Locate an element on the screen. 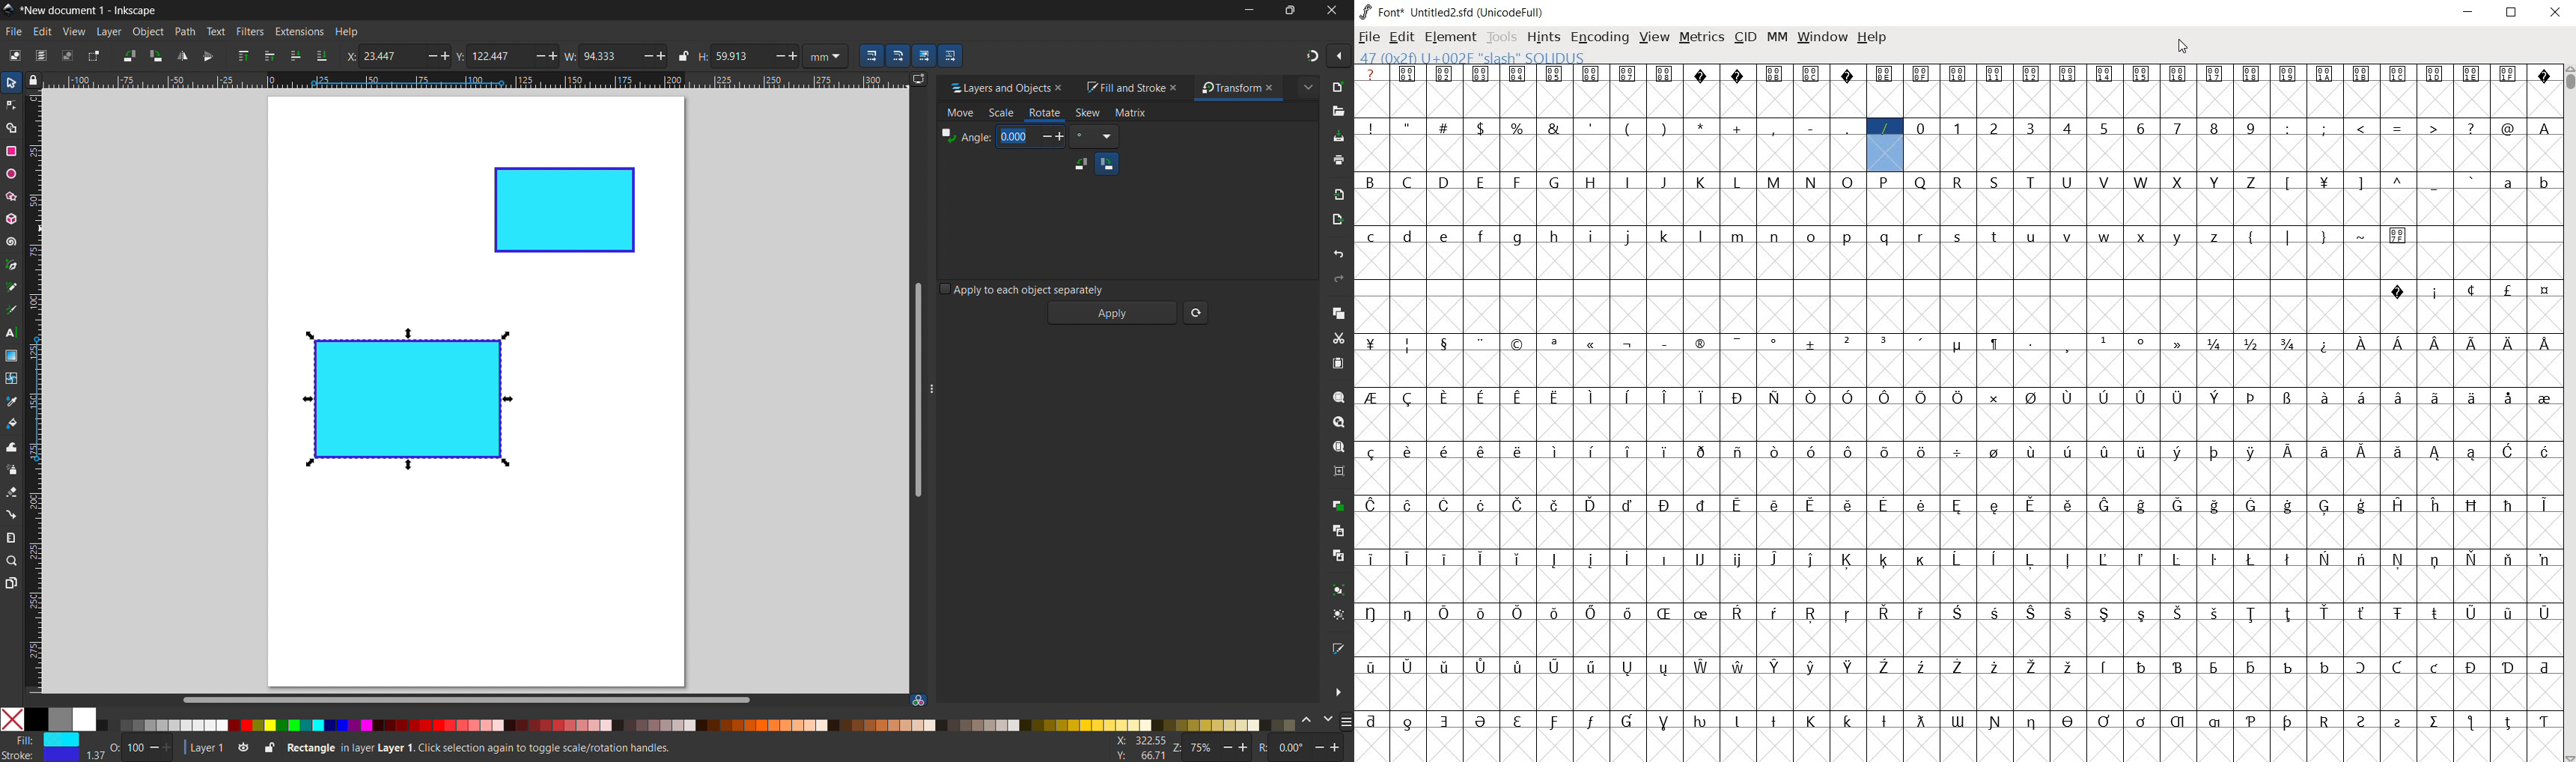  glyph is located at coordinates (2399, 180).